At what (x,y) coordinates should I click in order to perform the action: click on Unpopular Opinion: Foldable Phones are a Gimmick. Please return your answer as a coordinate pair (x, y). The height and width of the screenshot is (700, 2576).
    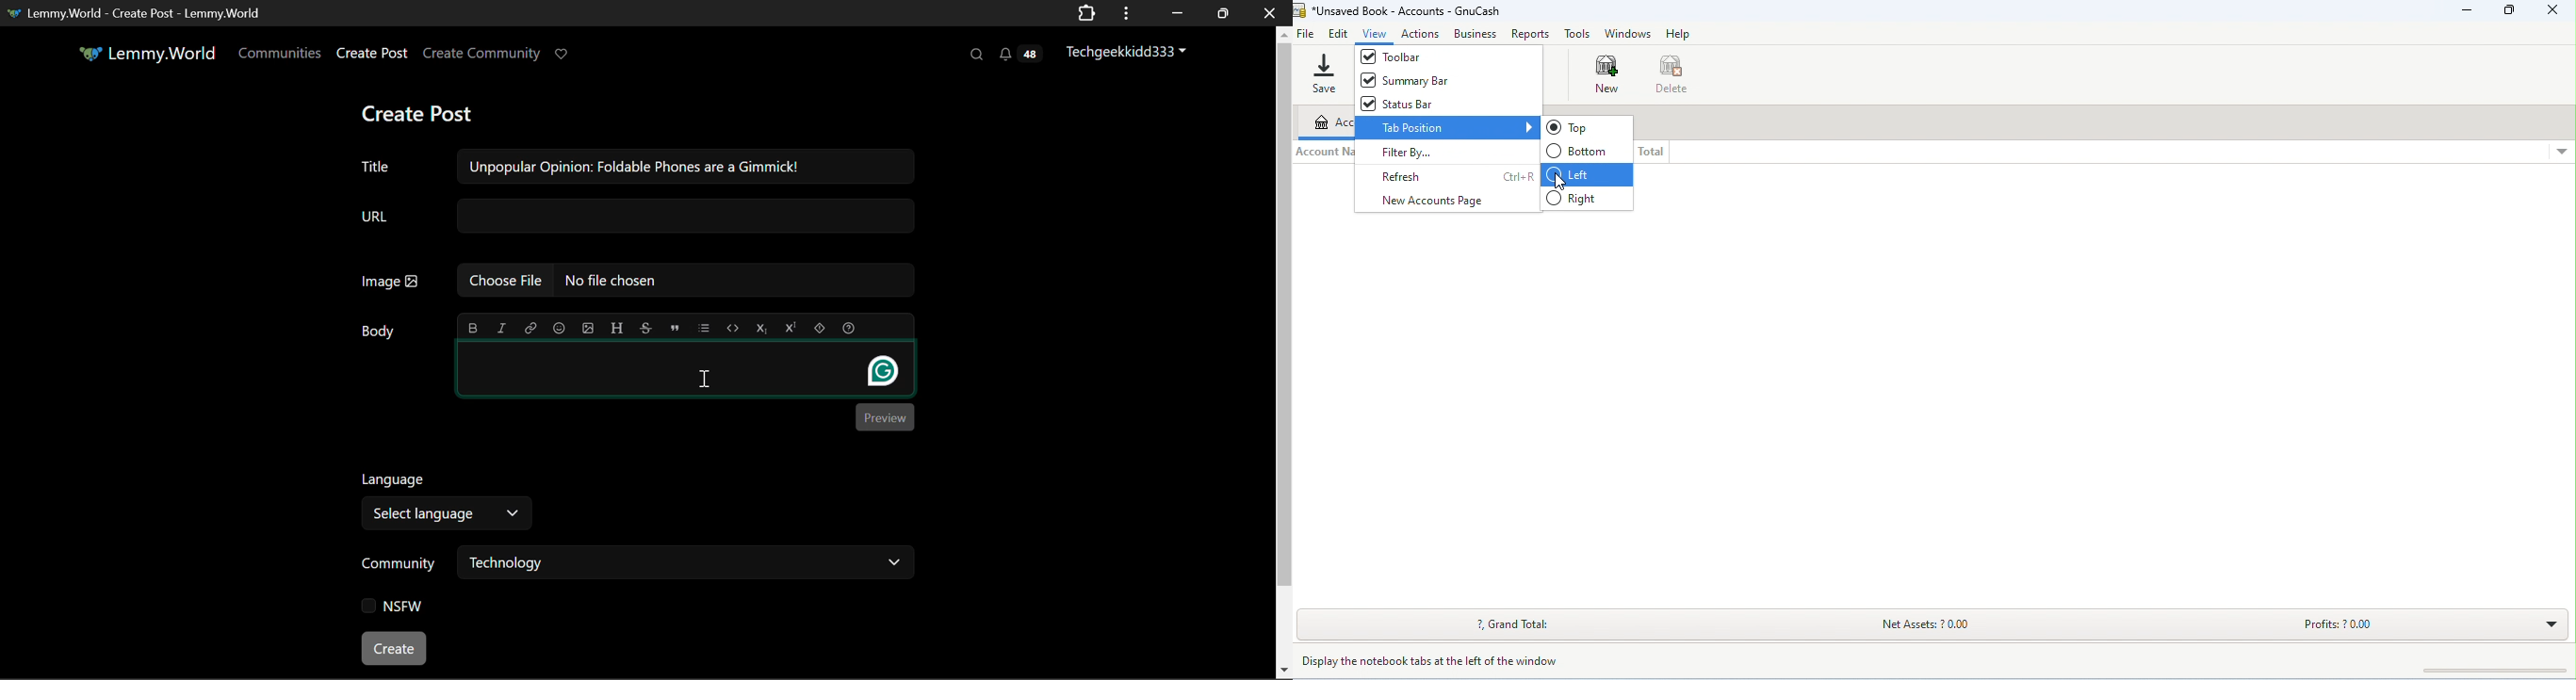
    Looking at the image, I should click on (636, 167).